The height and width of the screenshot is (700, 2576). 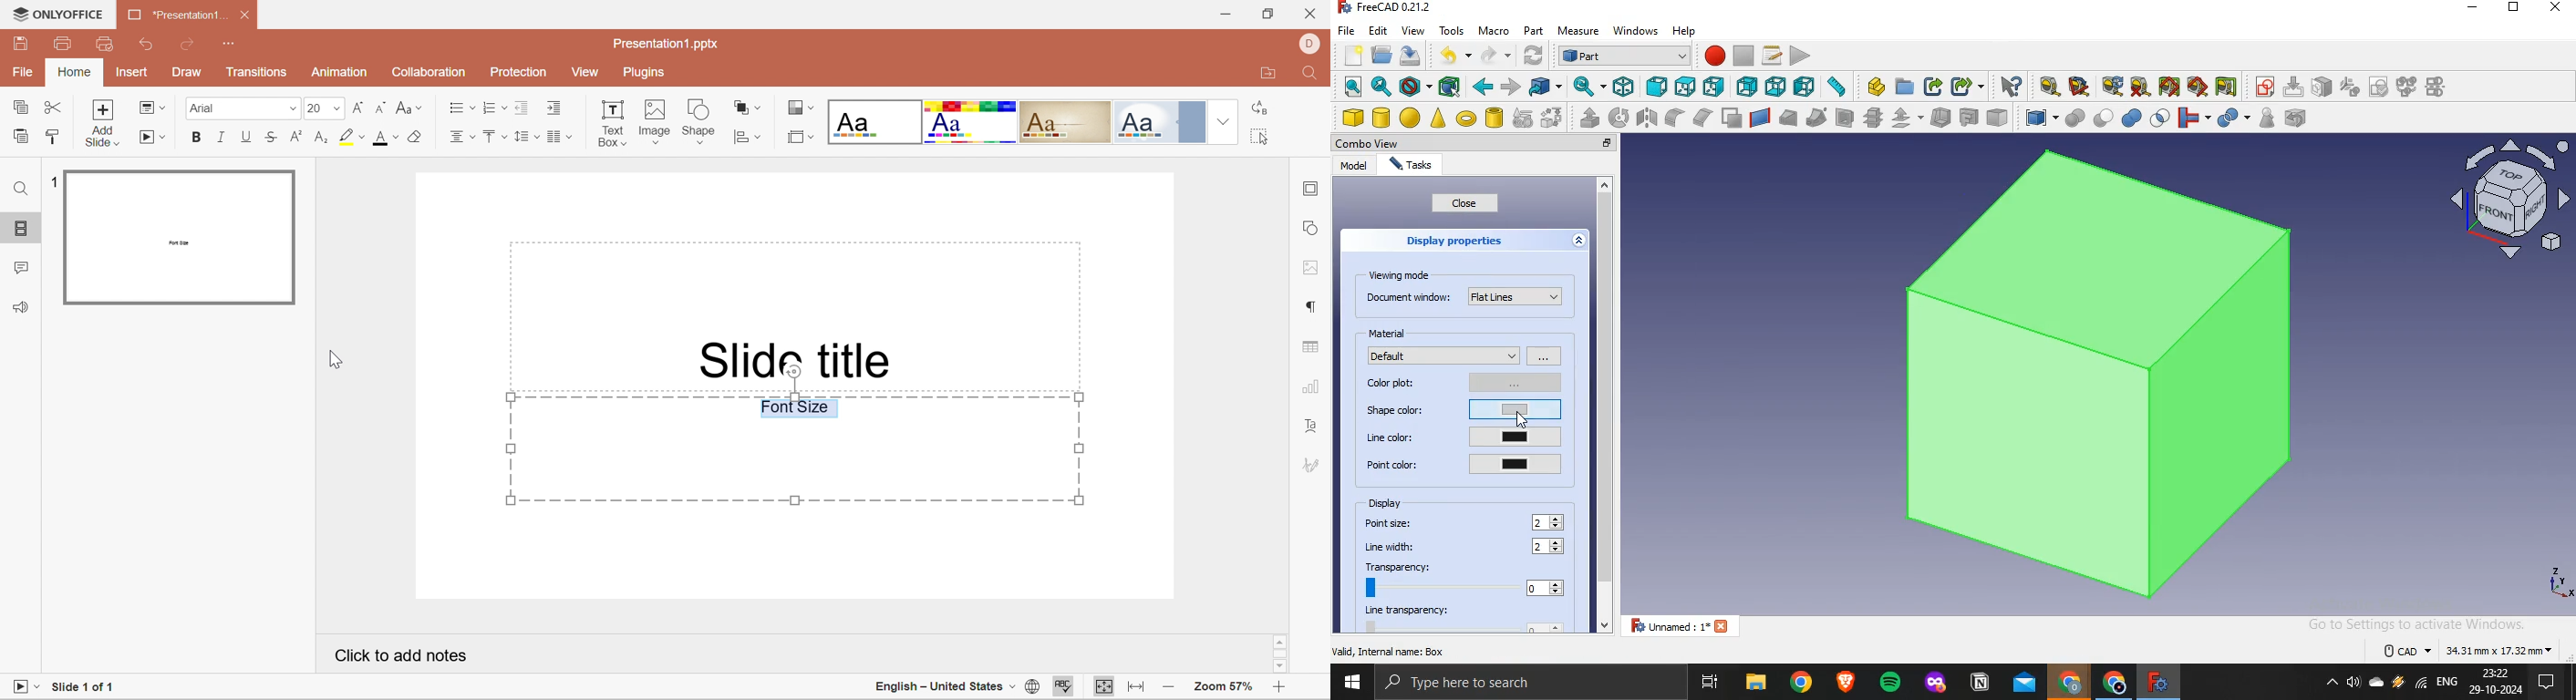 What do you see at coordinates (153, 107) in the screenshot?
I see `Change slide layout` at bounding box center [153, 107].